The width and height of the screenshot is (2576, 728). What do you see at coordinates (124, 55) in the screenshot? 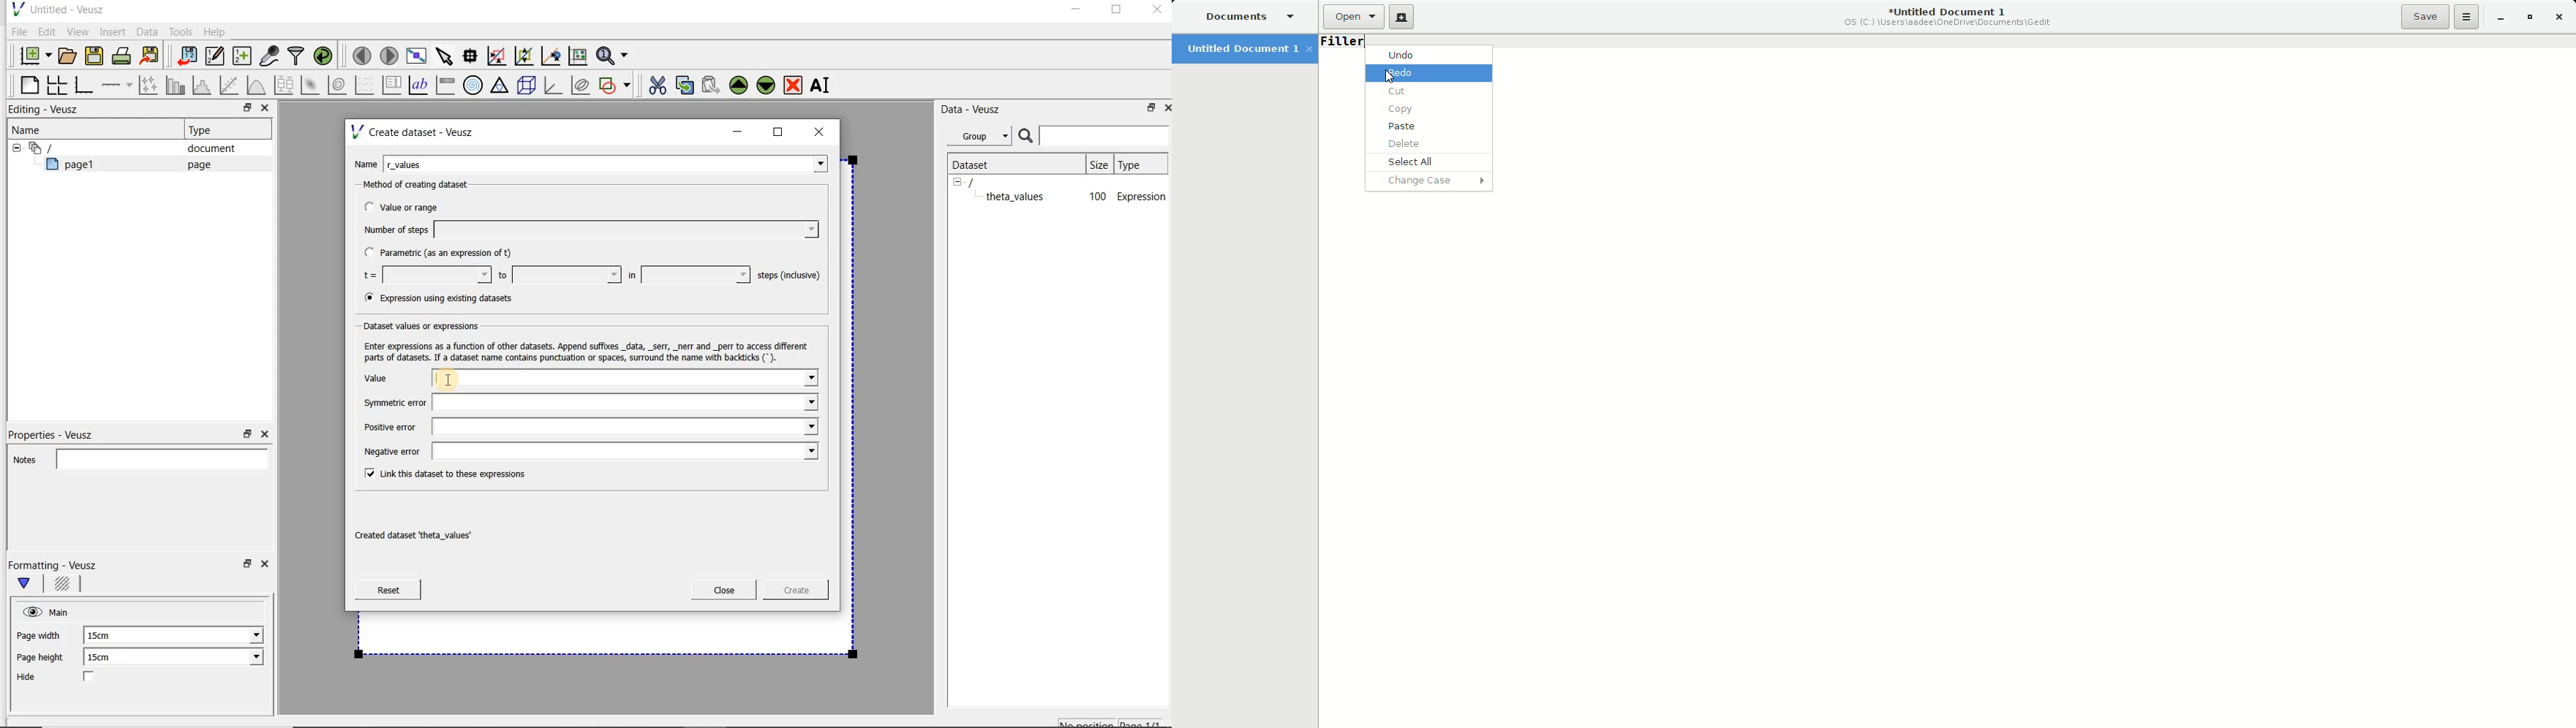
I see `print the document` at bounding box center [124, 55].